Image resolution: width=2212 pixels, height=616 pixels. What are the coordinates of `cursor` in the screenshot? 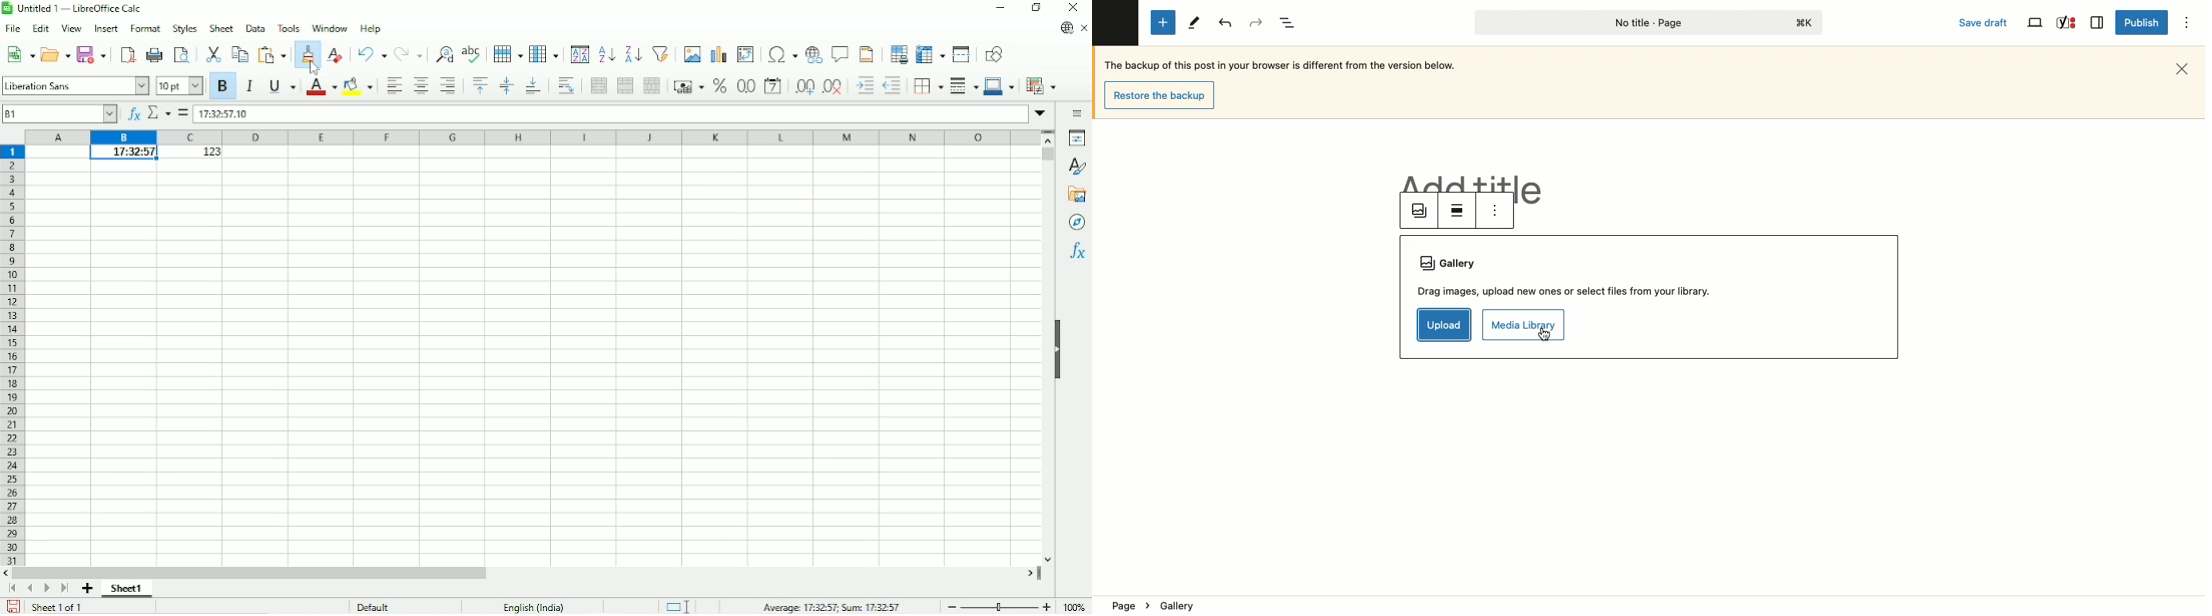 It's located at (314, 67).